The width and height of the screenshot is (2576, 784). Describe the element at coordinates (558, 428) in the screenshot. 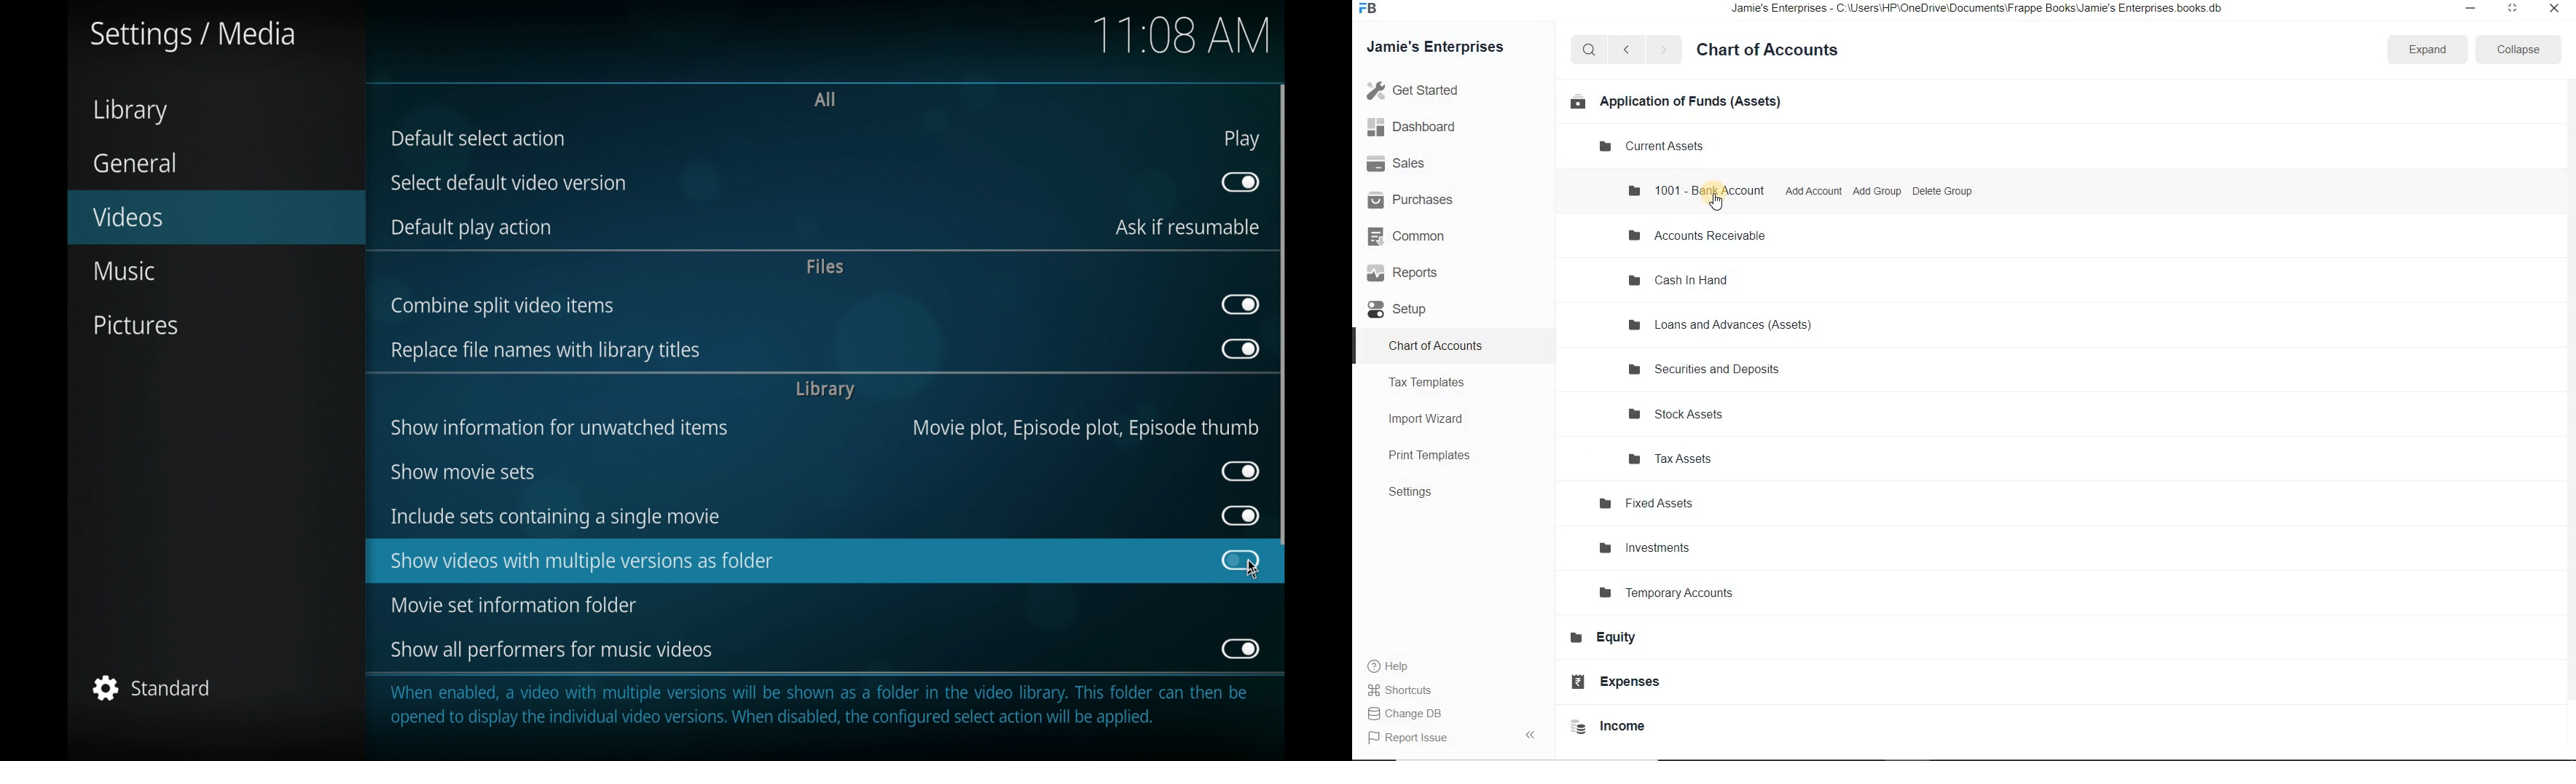

I see `show information for unwatched items` at that location.